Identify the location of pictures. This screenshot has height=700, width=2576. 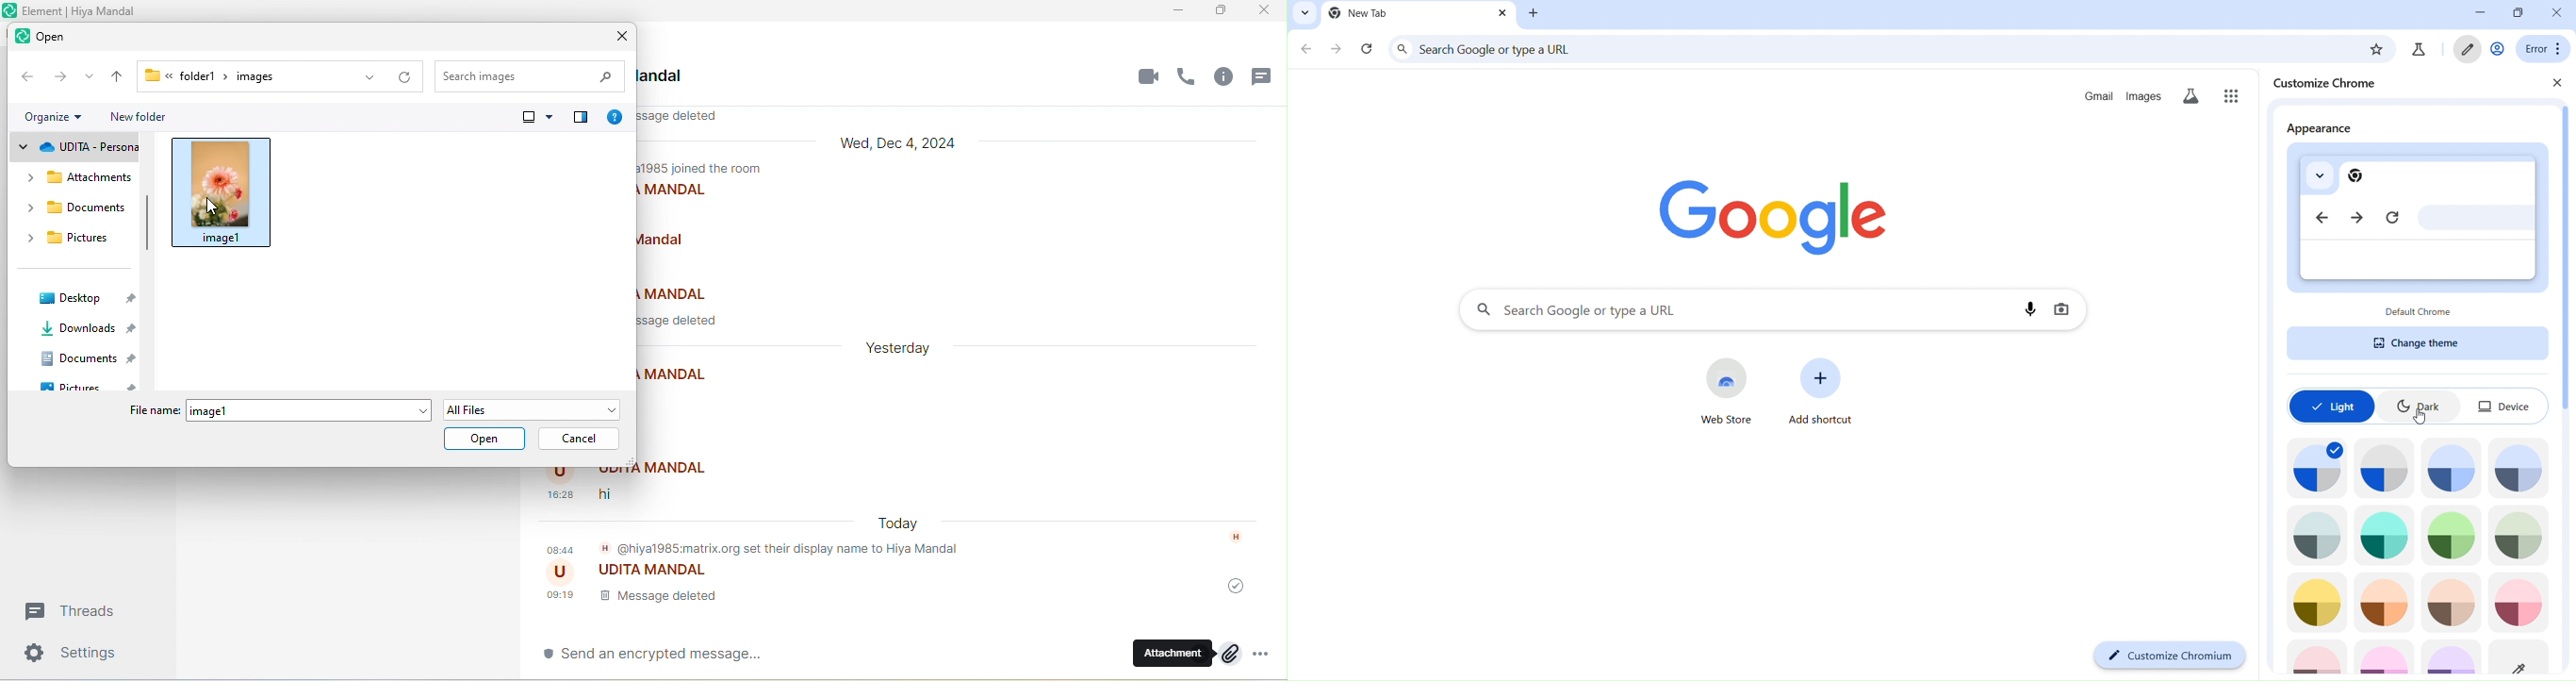
(68, 242).